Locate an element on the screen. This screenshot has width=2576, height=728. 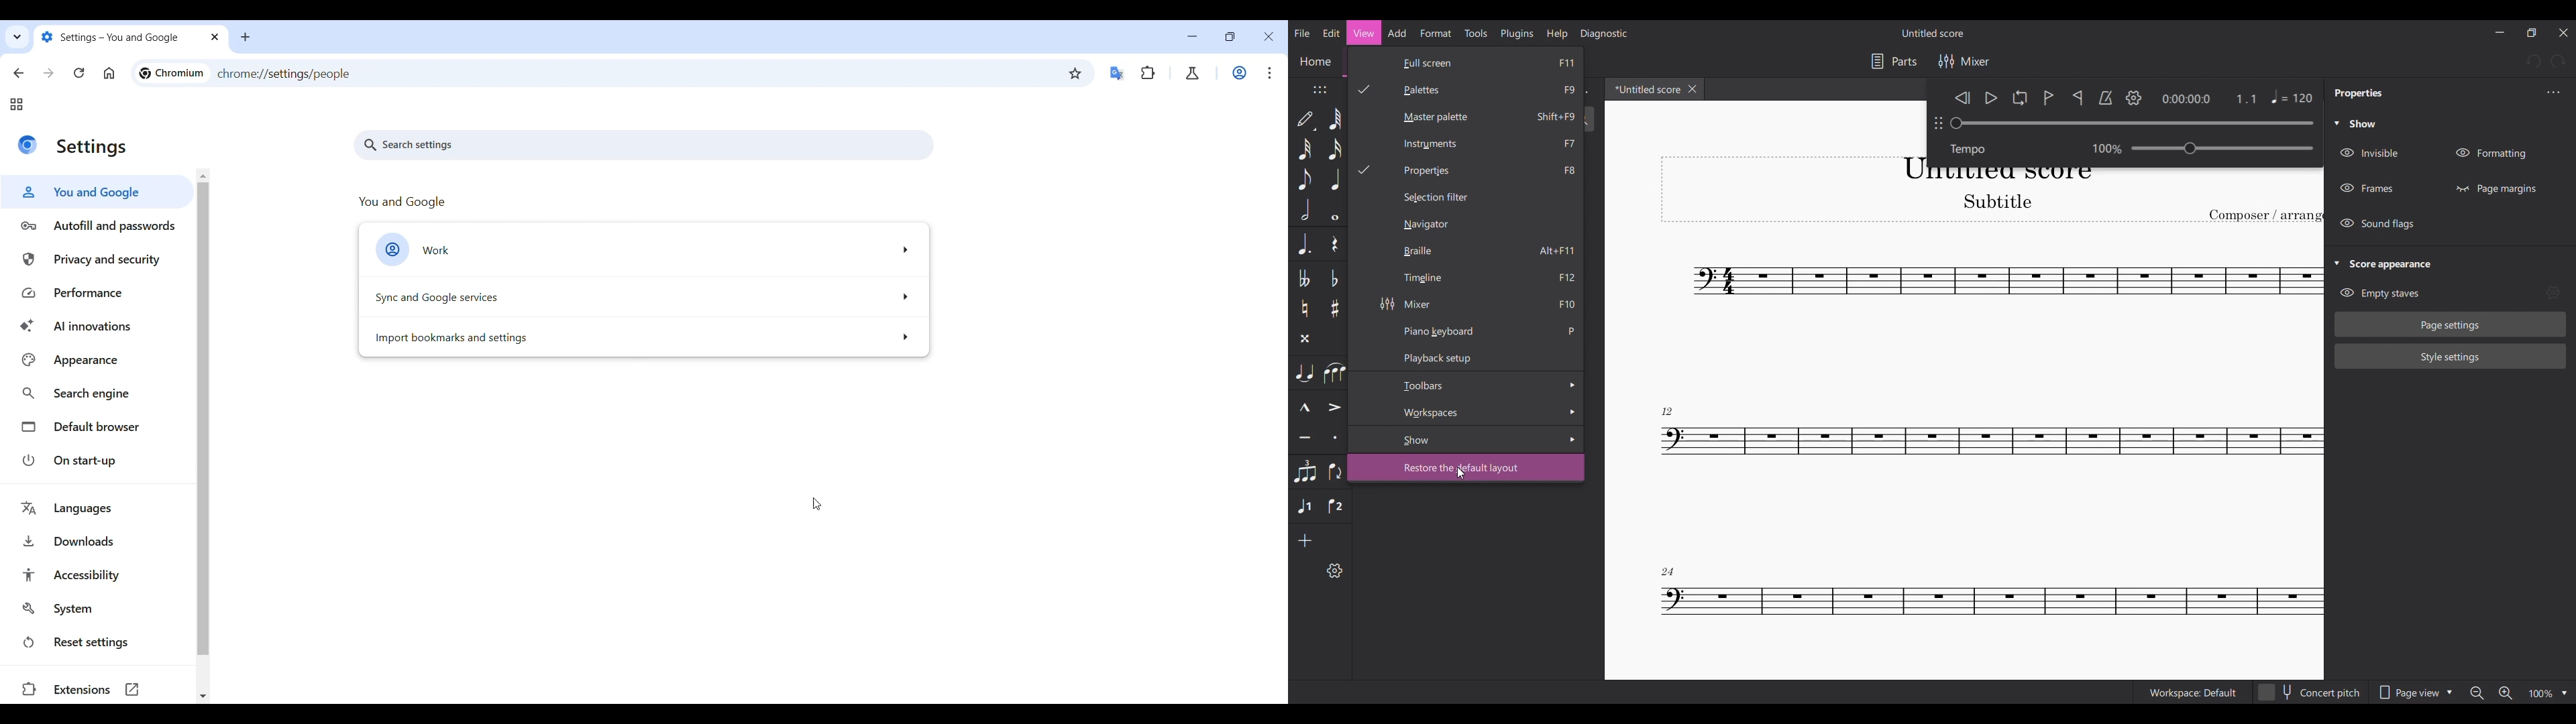
Change position is located at coordinates (1937, 123).